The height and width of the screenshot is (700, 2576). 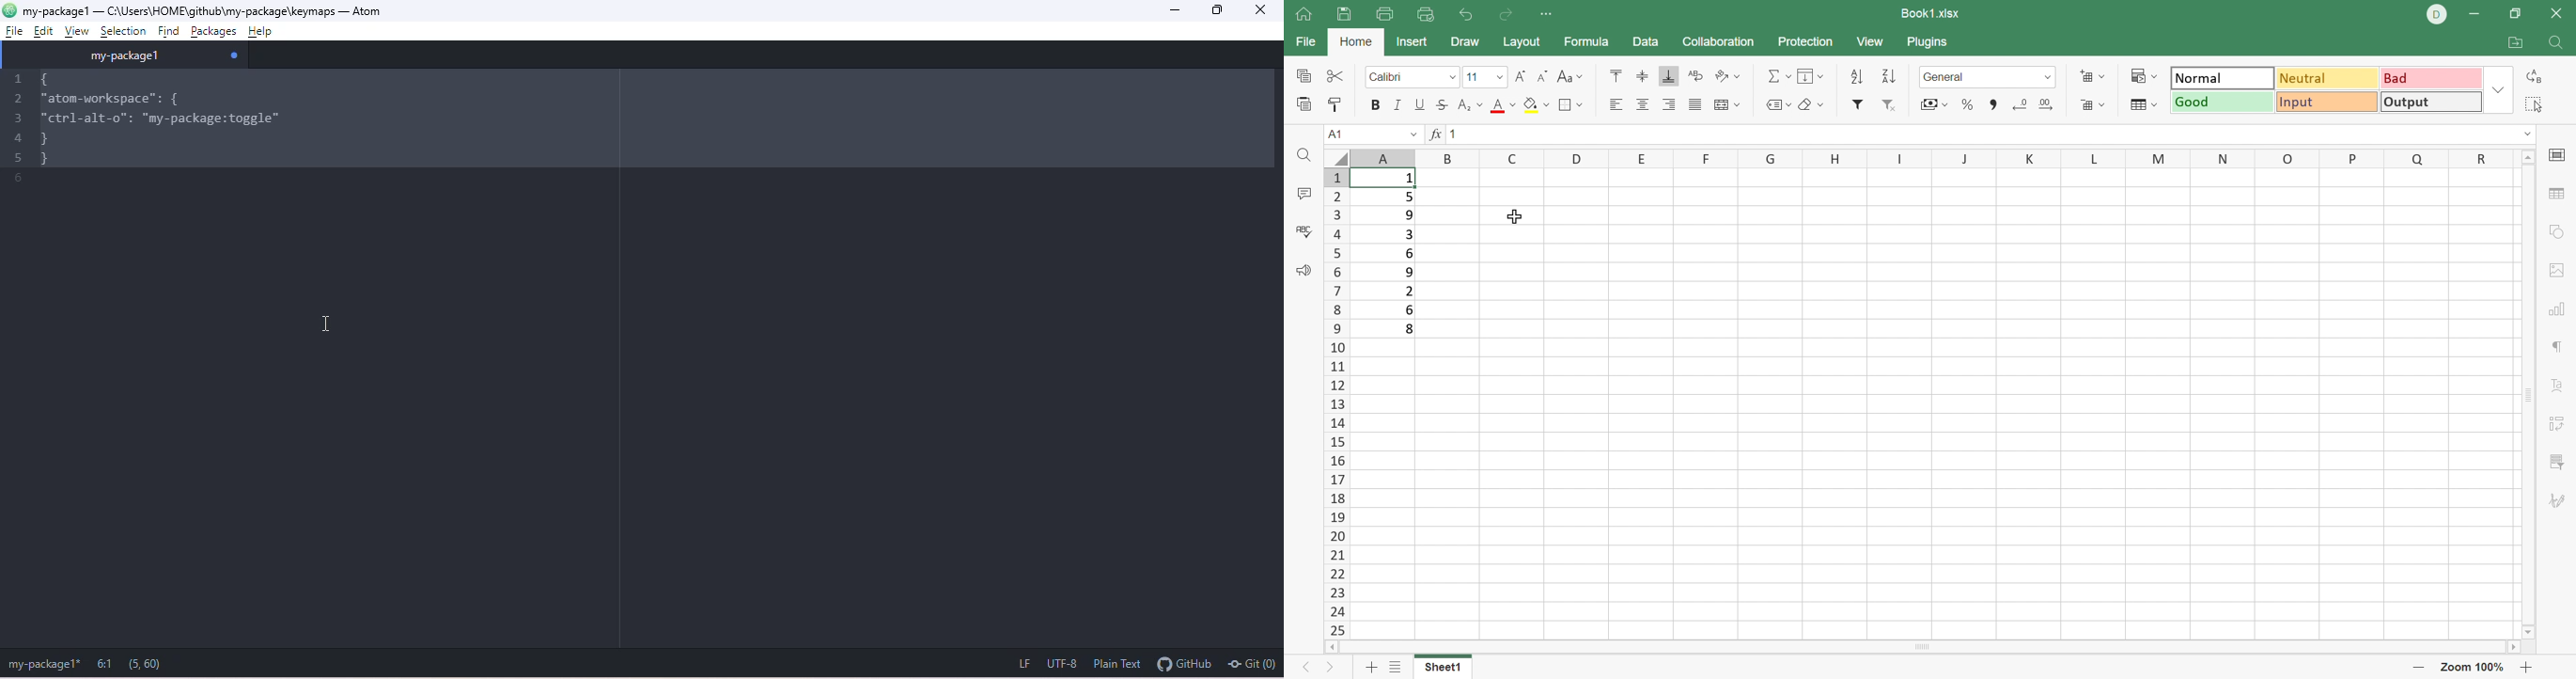 What do you see at coordinates (1453, 133) in the screenshot?
I see `1` at bounding box center [1453, 133].